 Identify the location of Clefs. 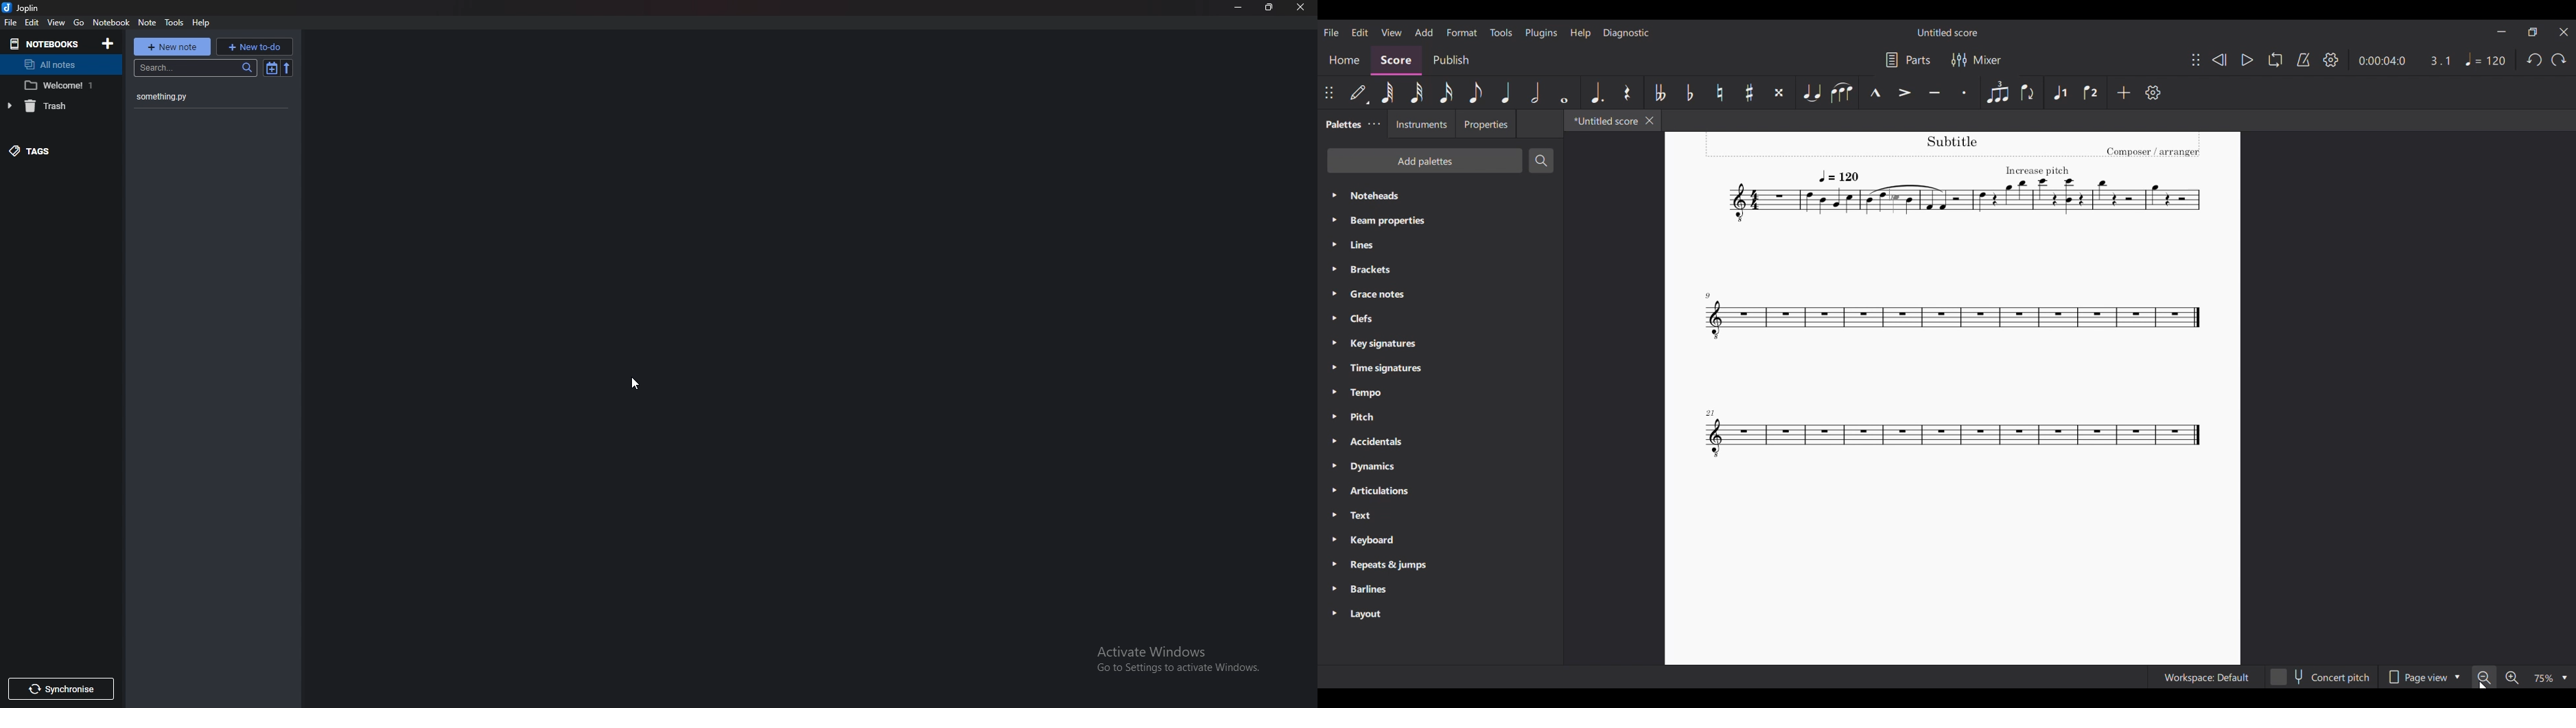
(1440, 319).